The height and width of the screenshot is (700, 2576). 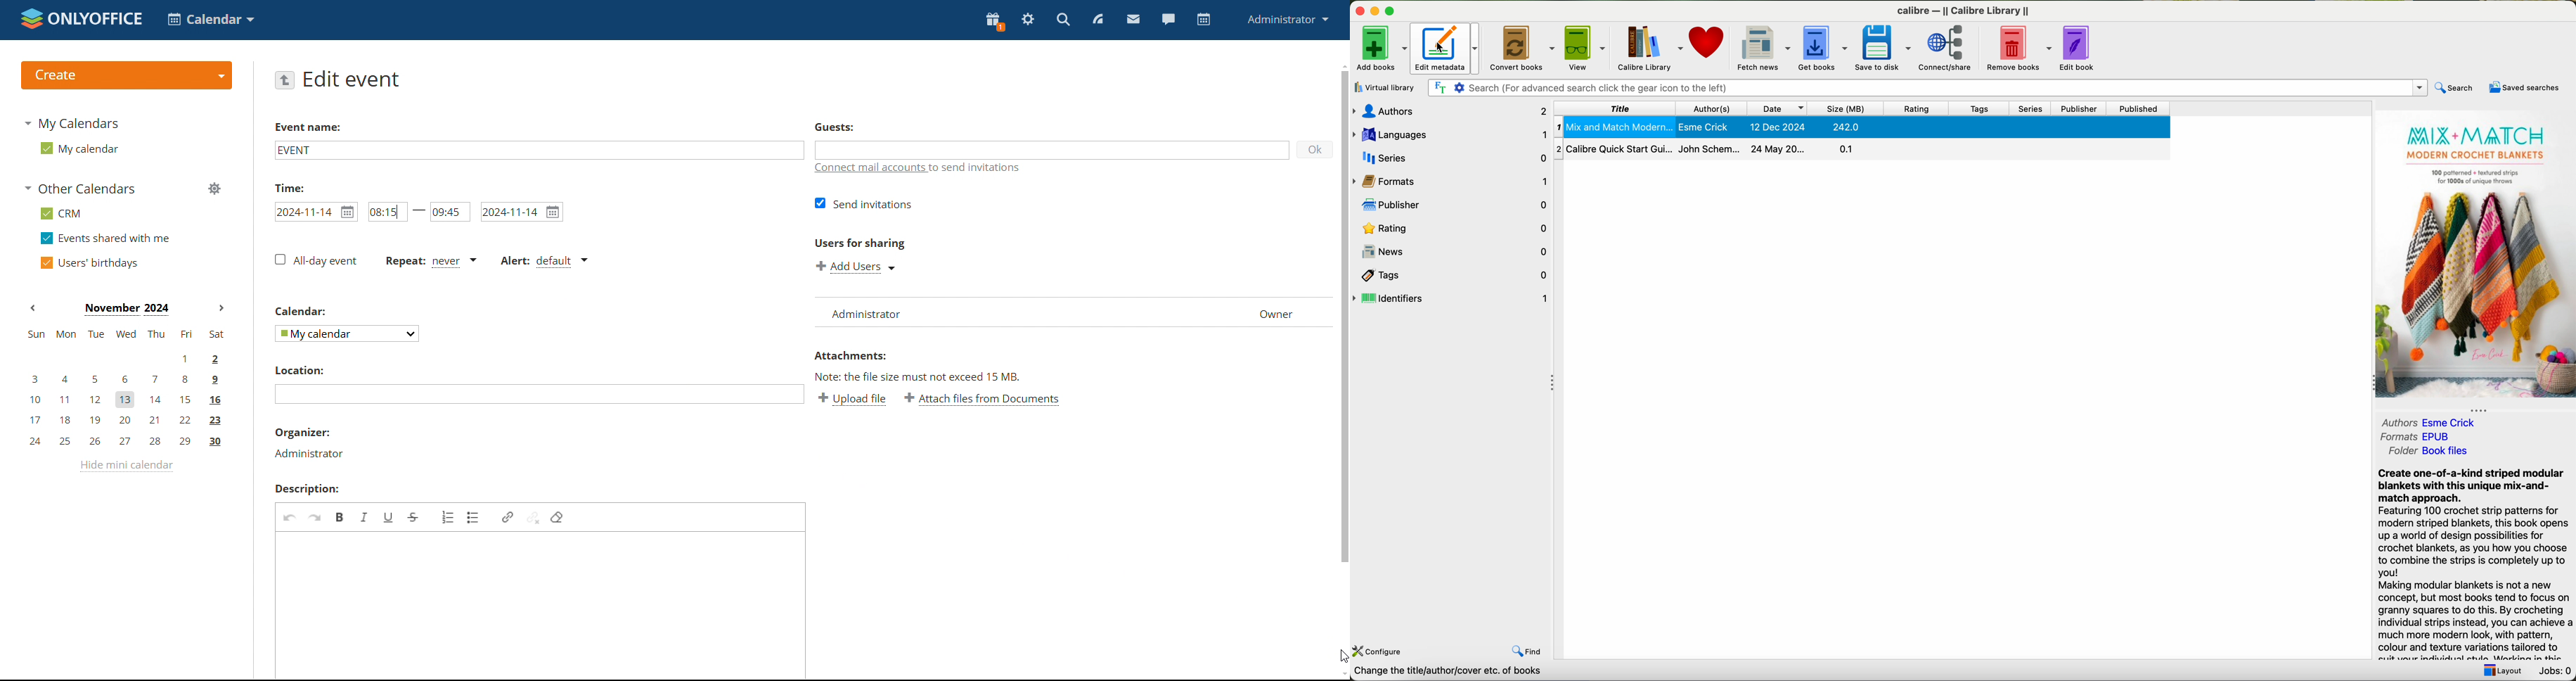 I want to click on search, so click(x=2454, y=88).